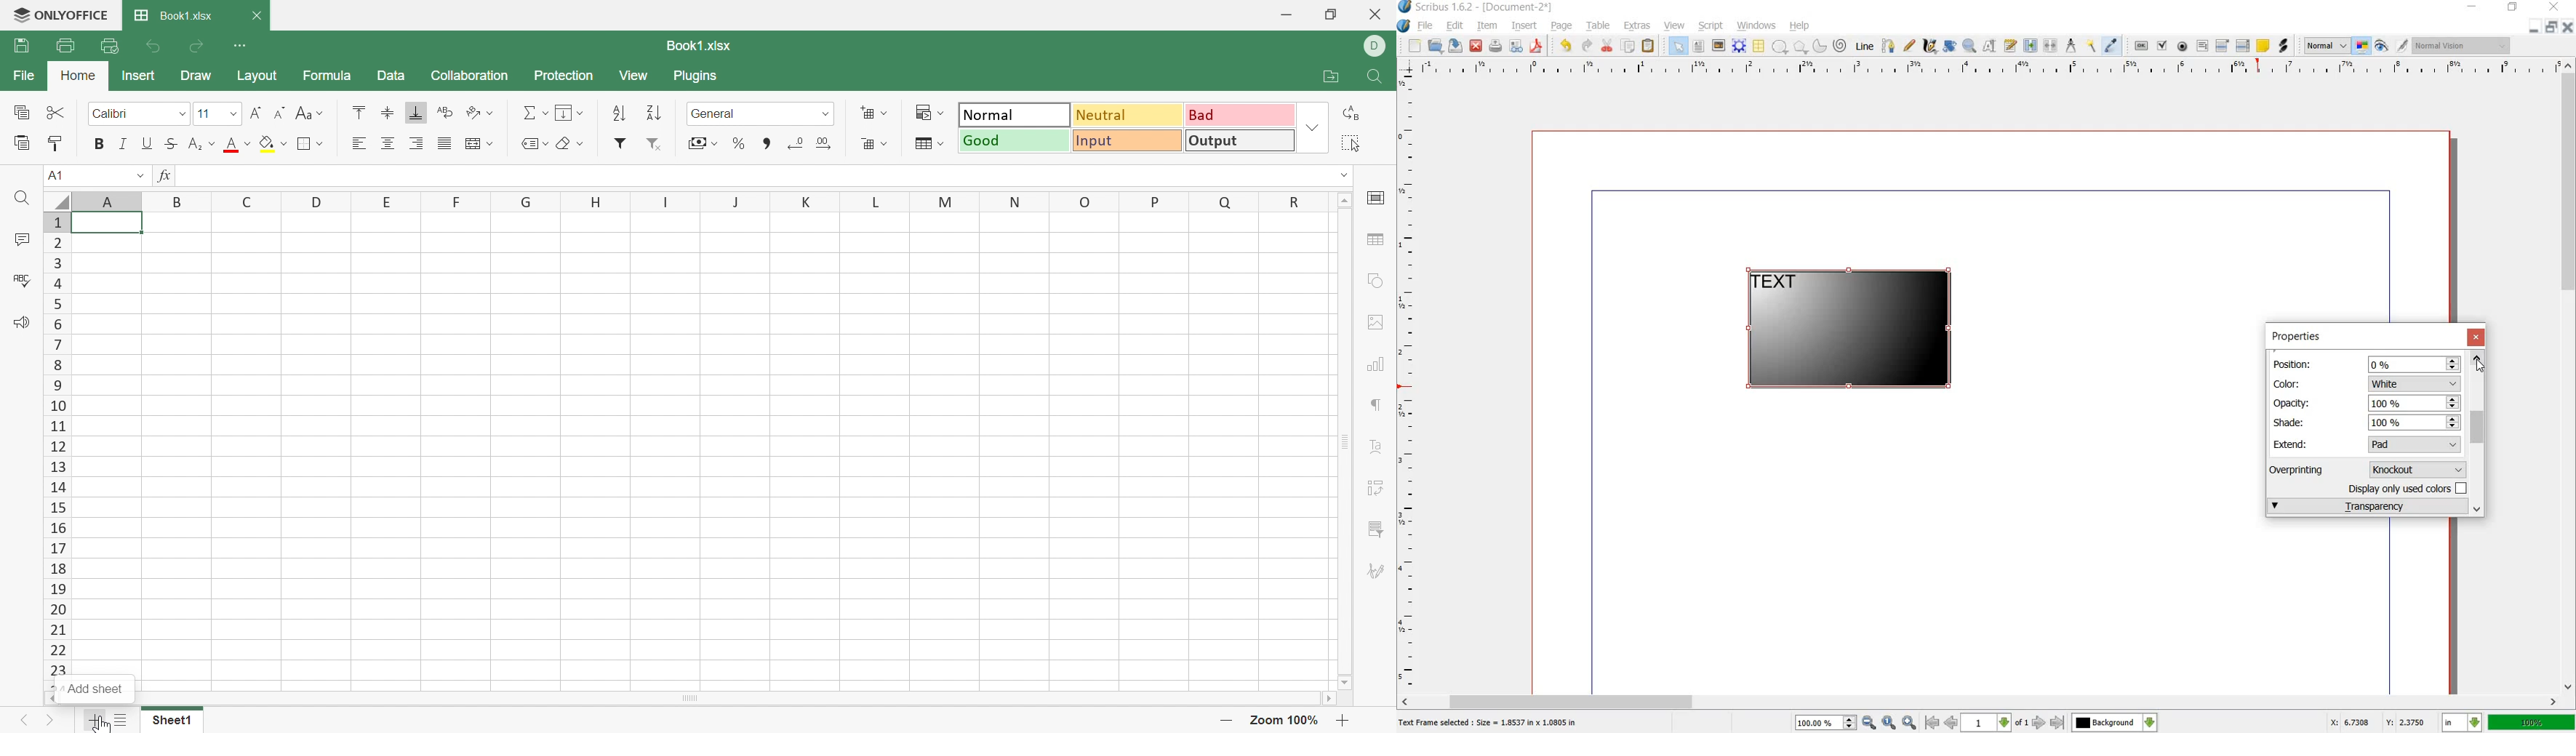  Describe the element at coordinates (1486, 27) in the screenshot. I see `item` at that location.